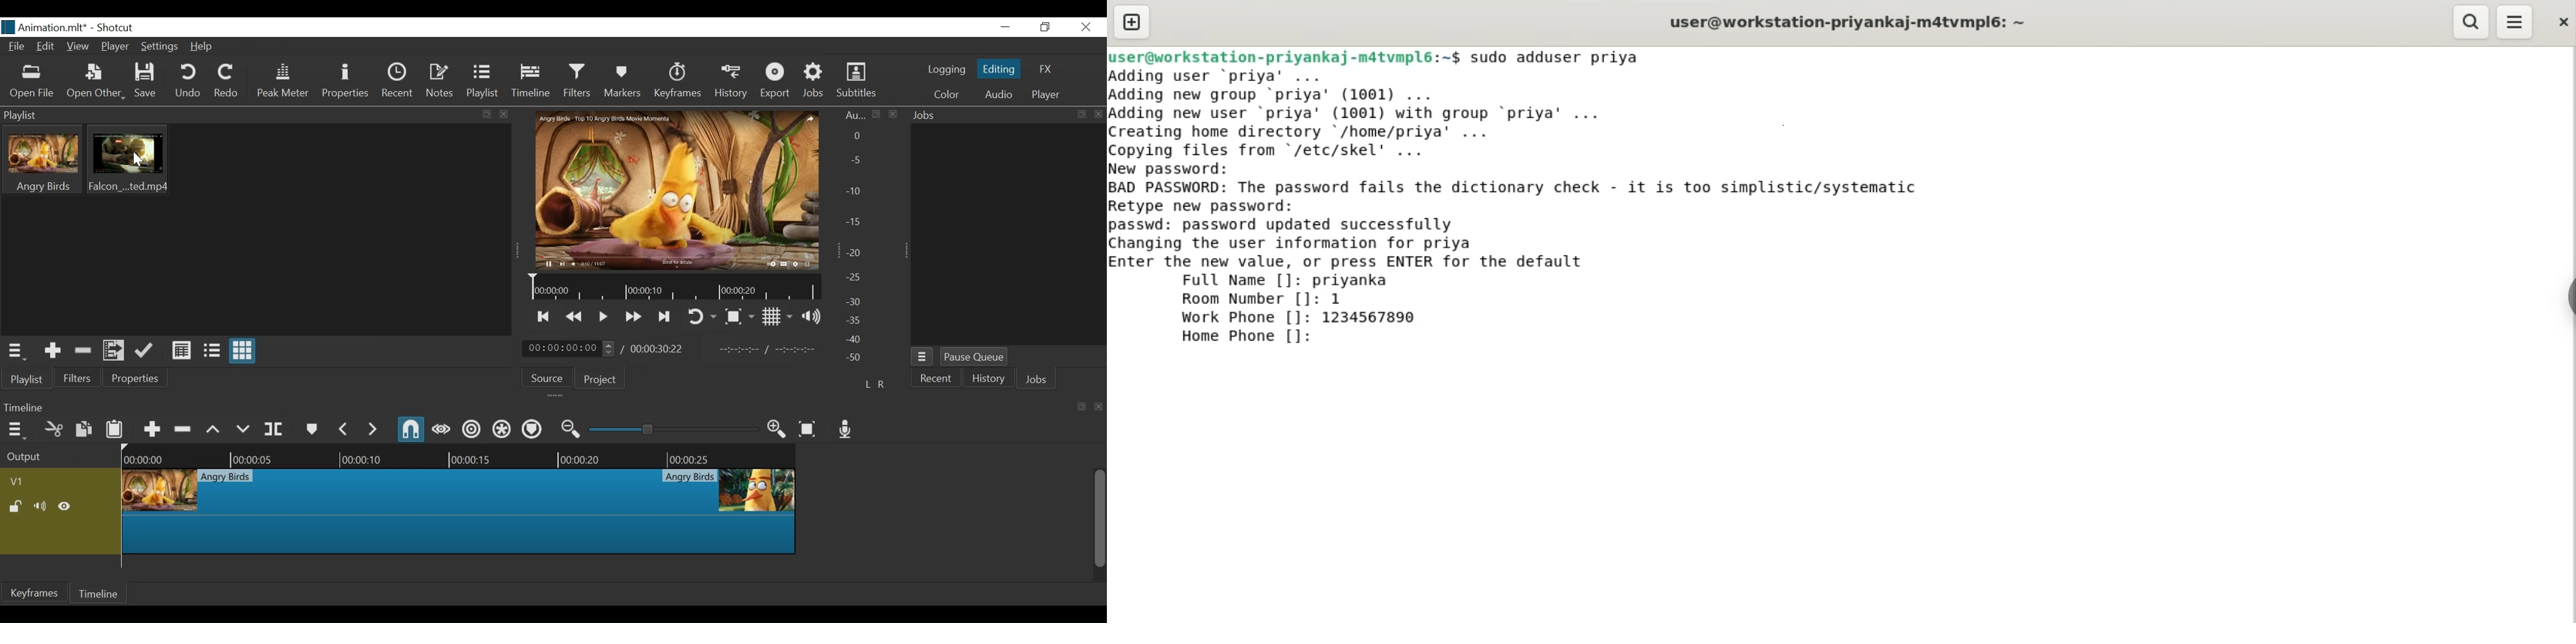 The height and width of the screenshot is (644, 2576). What do you see at coordinates (119, 28) in the screenshot?
I see `Shotcut` at bounding box center [119, 28].